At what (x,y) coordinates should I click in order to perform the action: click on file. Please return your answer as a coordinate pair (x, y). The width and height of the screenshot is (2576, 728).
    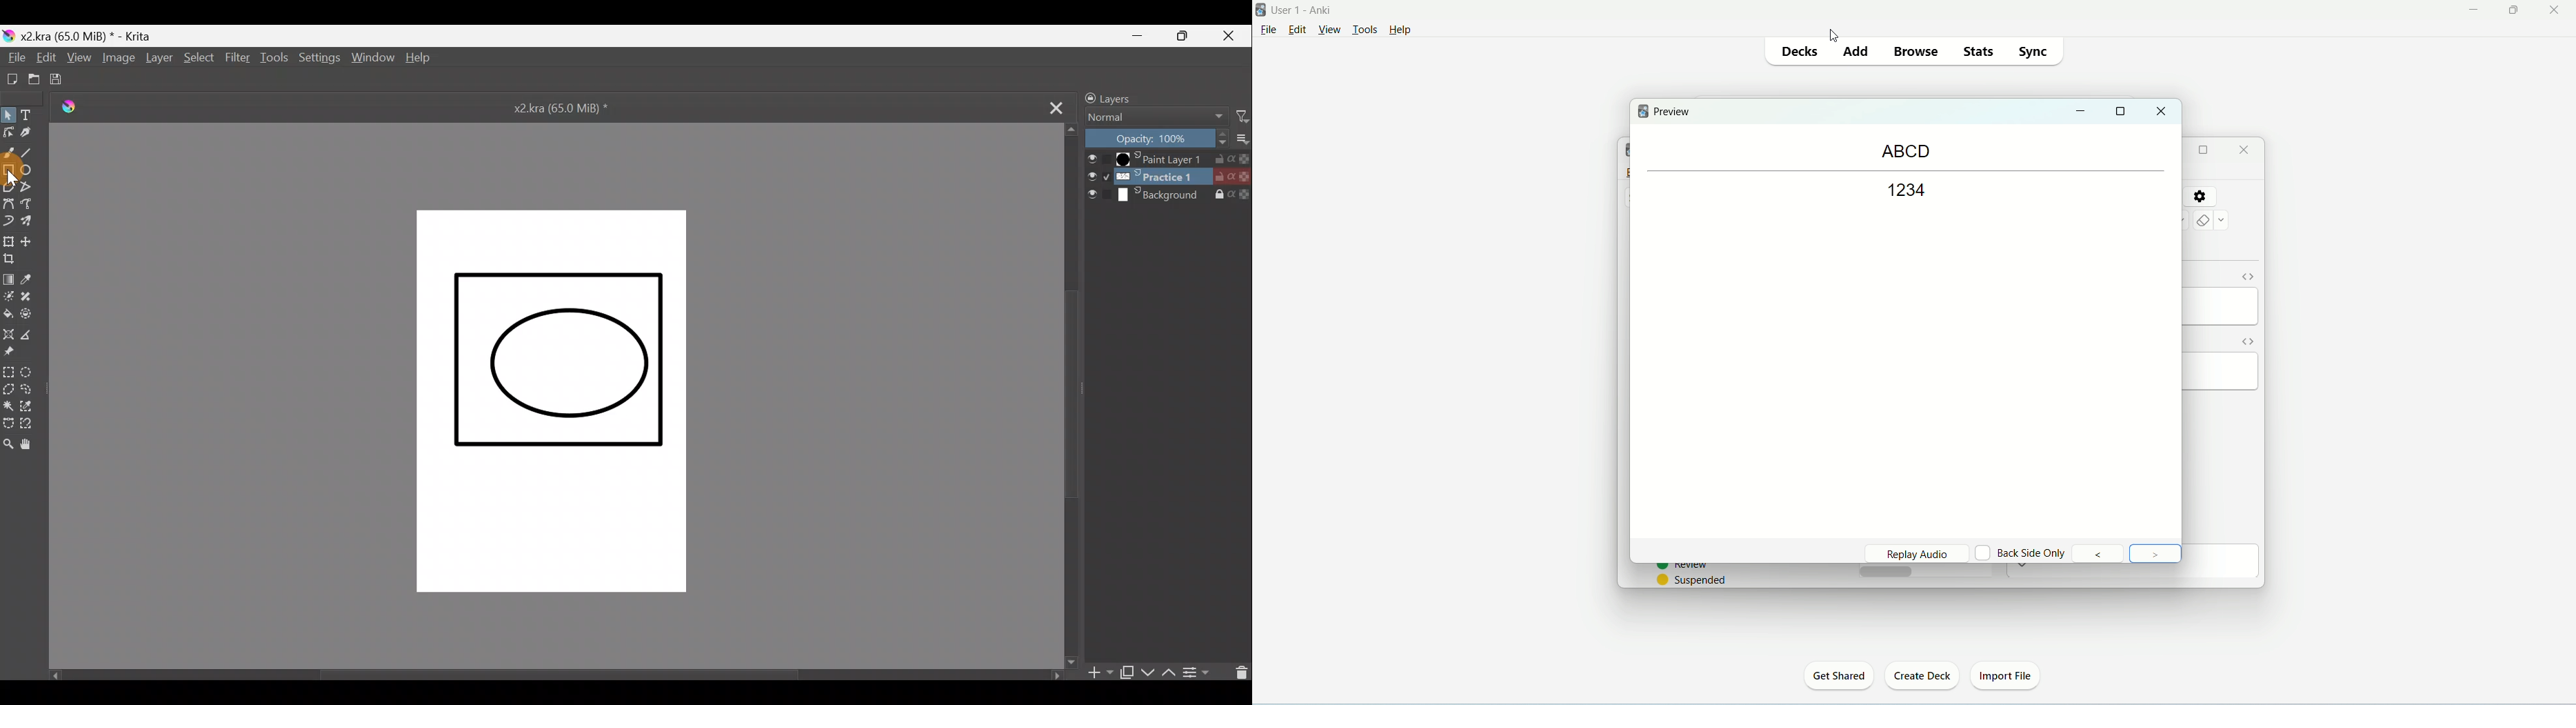
    Looking at the image, I should click on (1268, 32).